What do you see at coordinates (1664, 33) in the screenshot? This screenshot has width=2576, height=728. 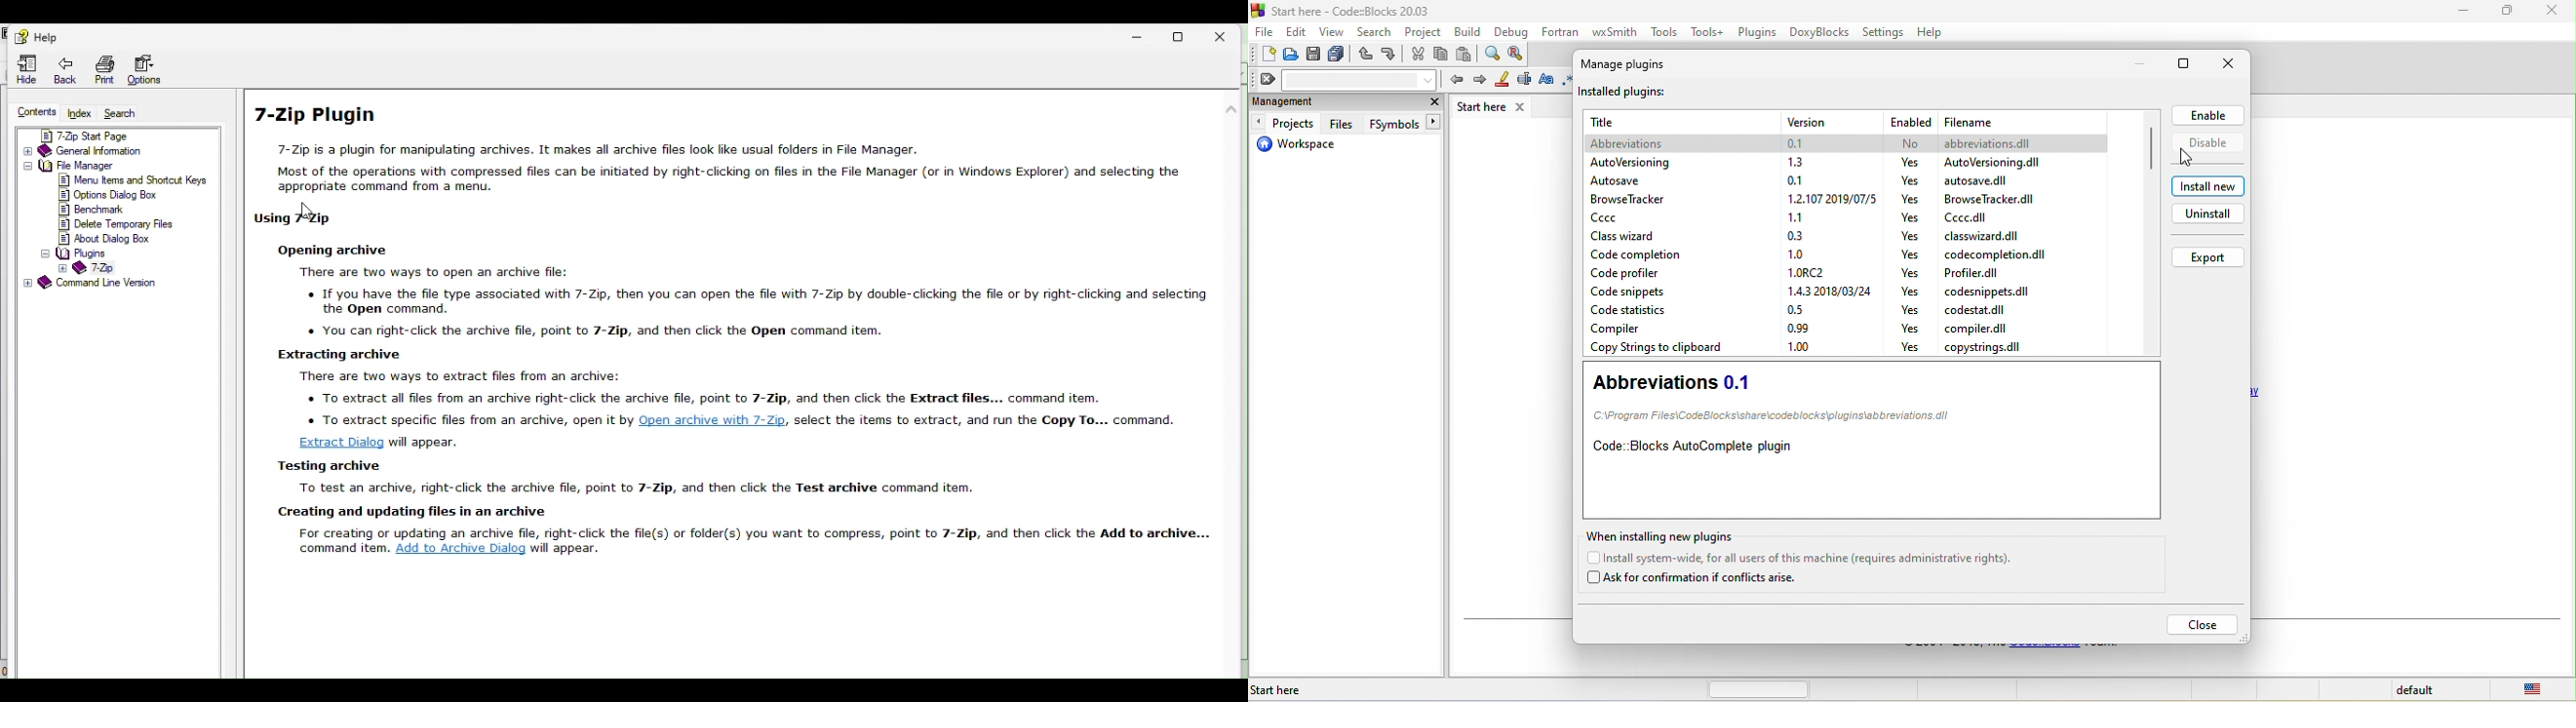 I see `tools` at bounding box center [1664, 33].